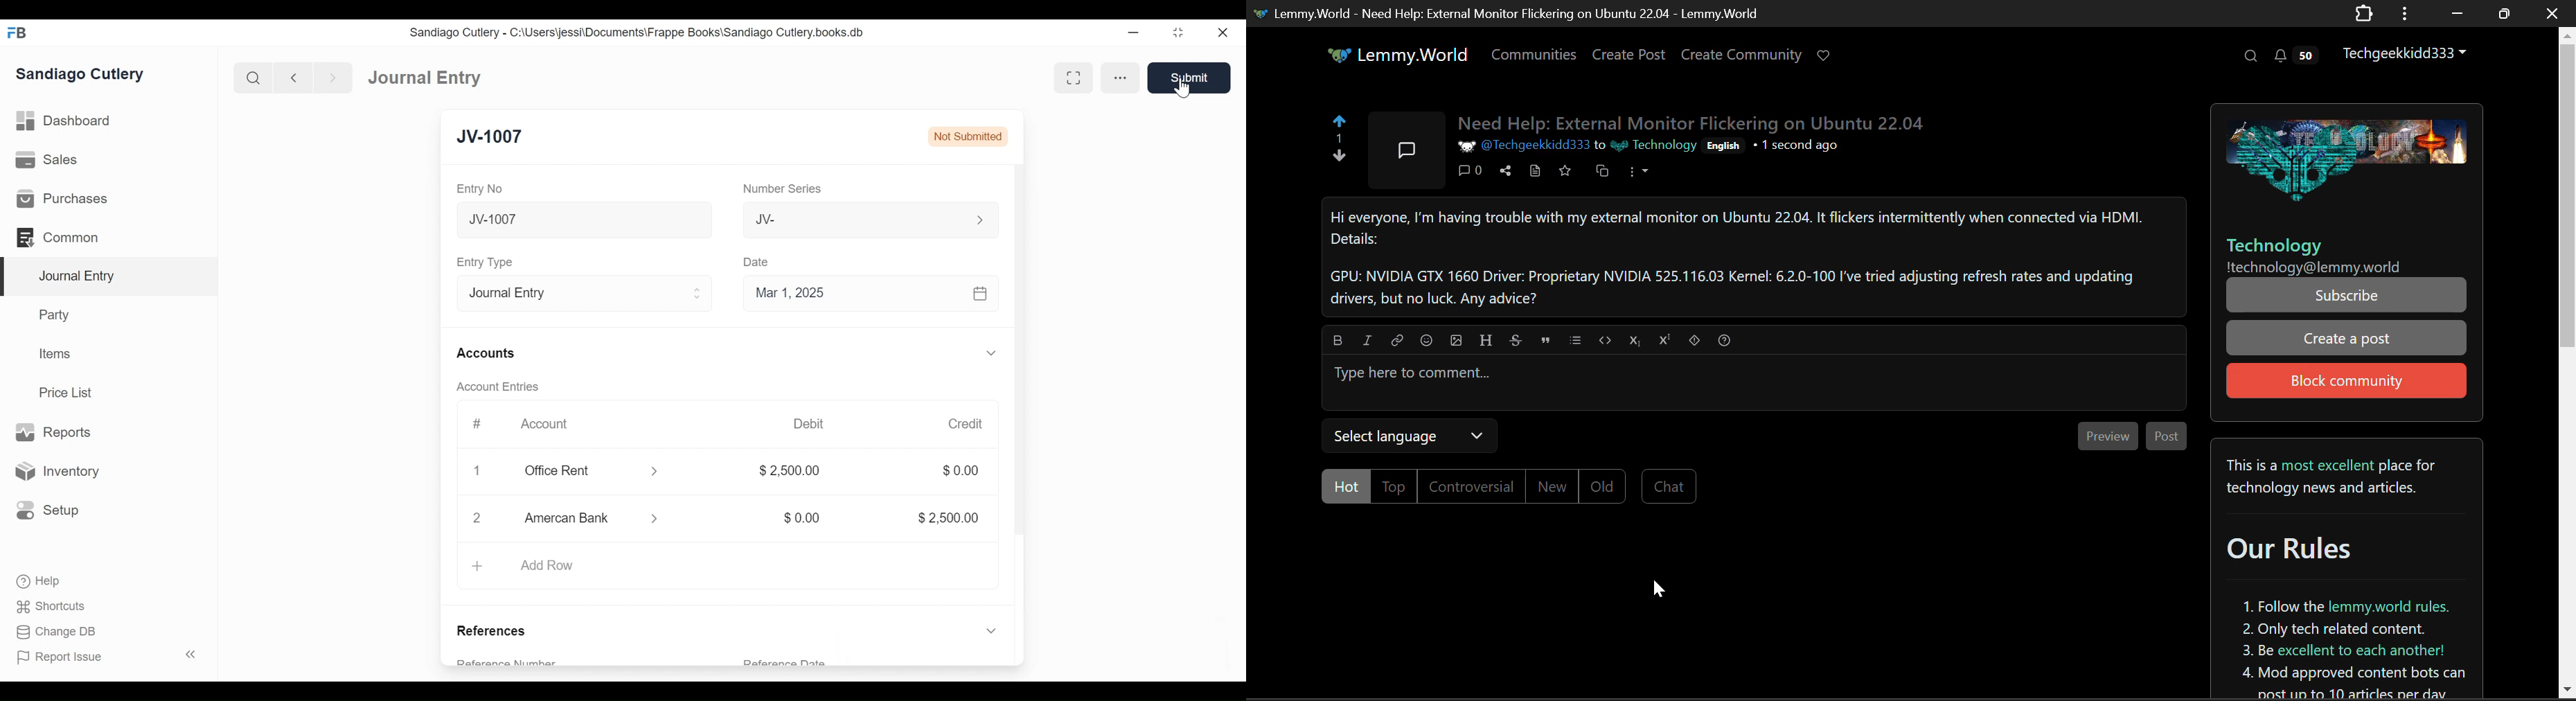 The height and width of the screenshot is (728, 2576). Describe the element at coordinates (525, 659) in the screenshot. I see `Reference Number` at that location.